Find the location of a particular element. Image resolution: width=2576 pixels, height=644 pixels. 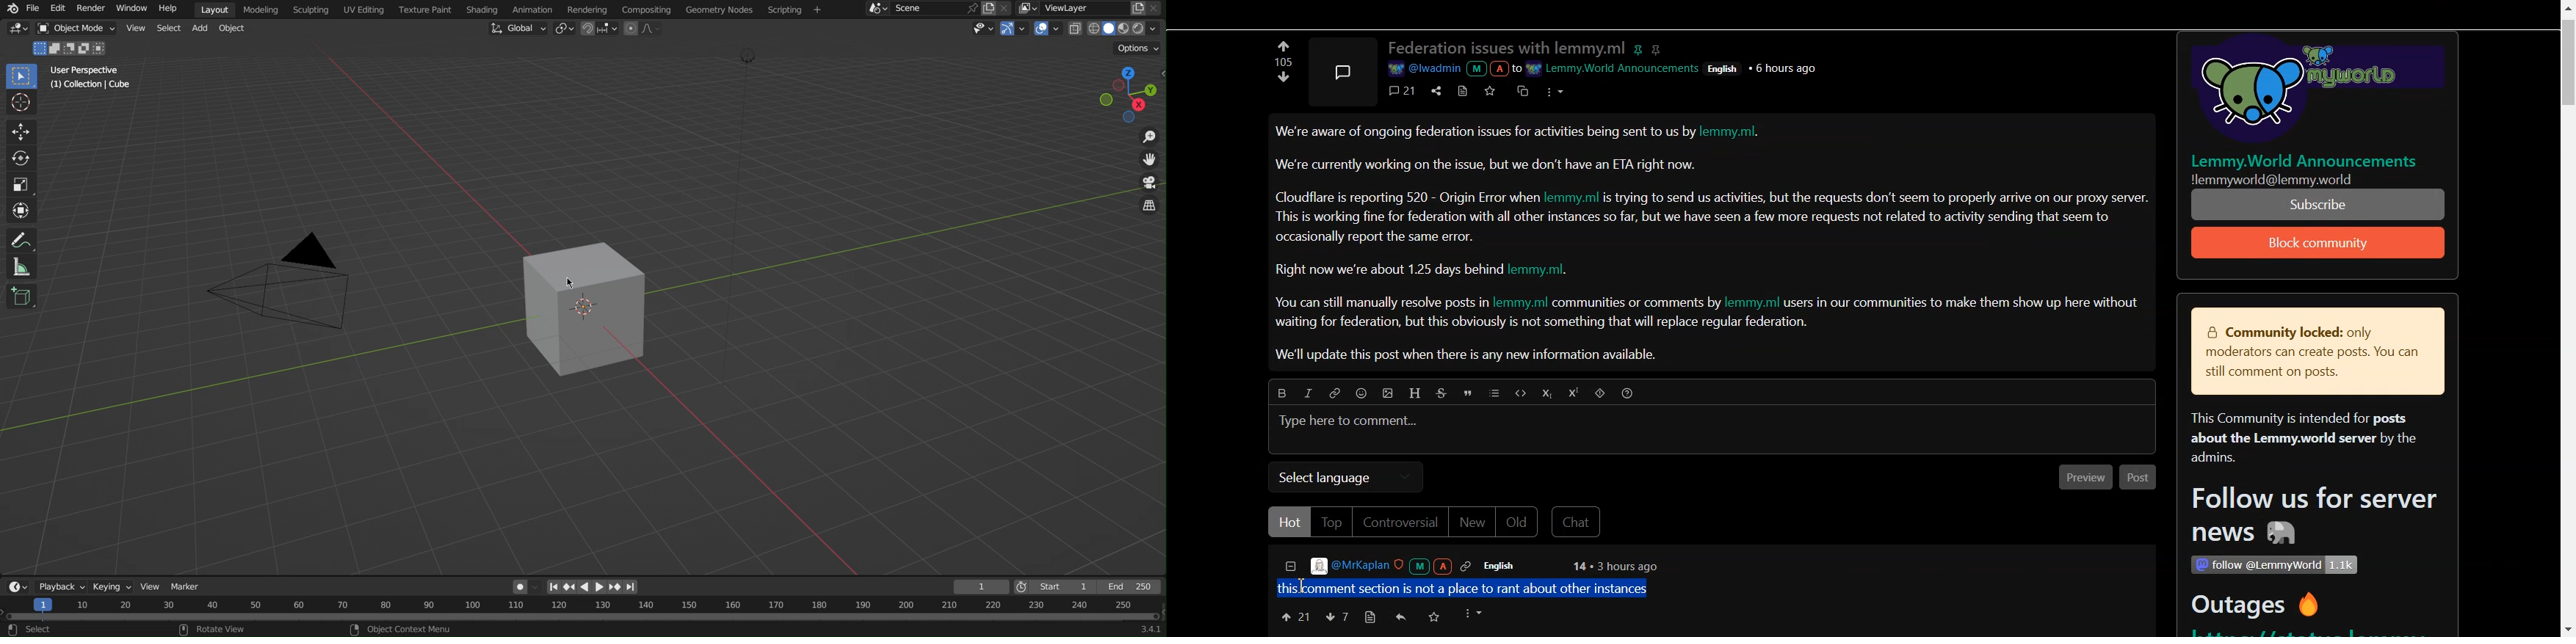

File is located at coordinates (32, 9).